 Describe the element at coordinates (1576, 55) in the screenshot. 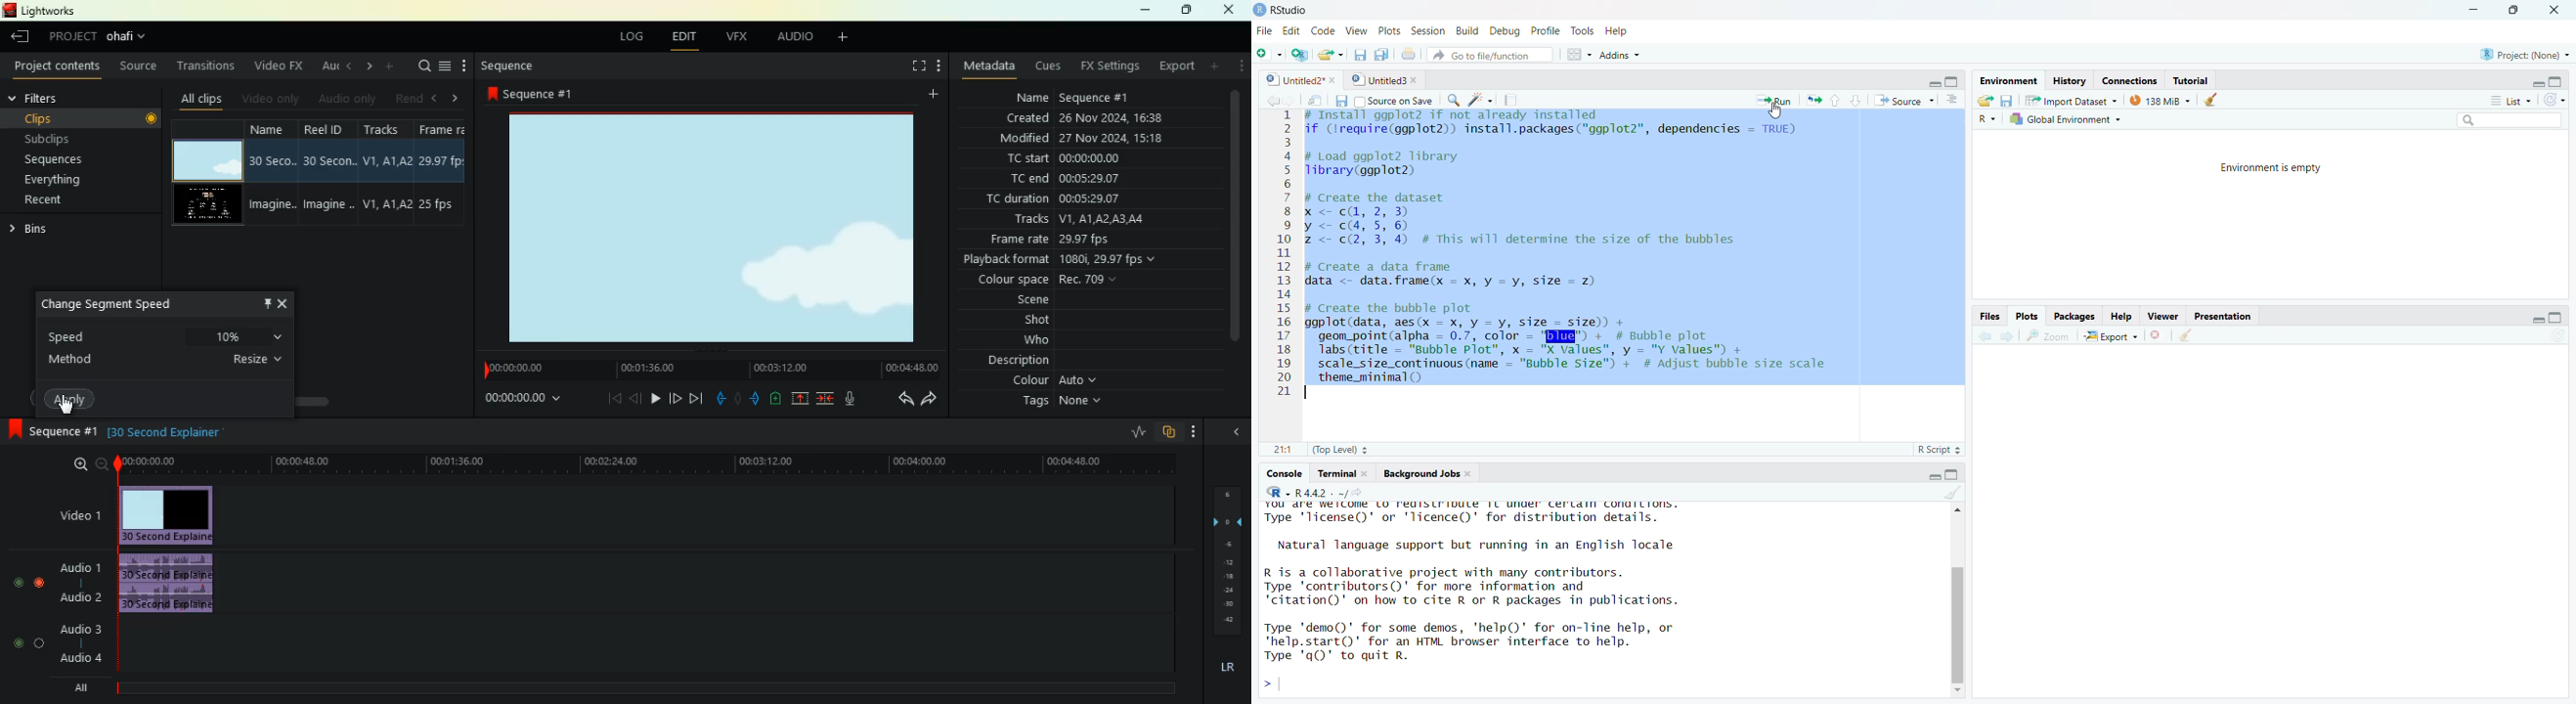

I see `workspaces panes` at that location.